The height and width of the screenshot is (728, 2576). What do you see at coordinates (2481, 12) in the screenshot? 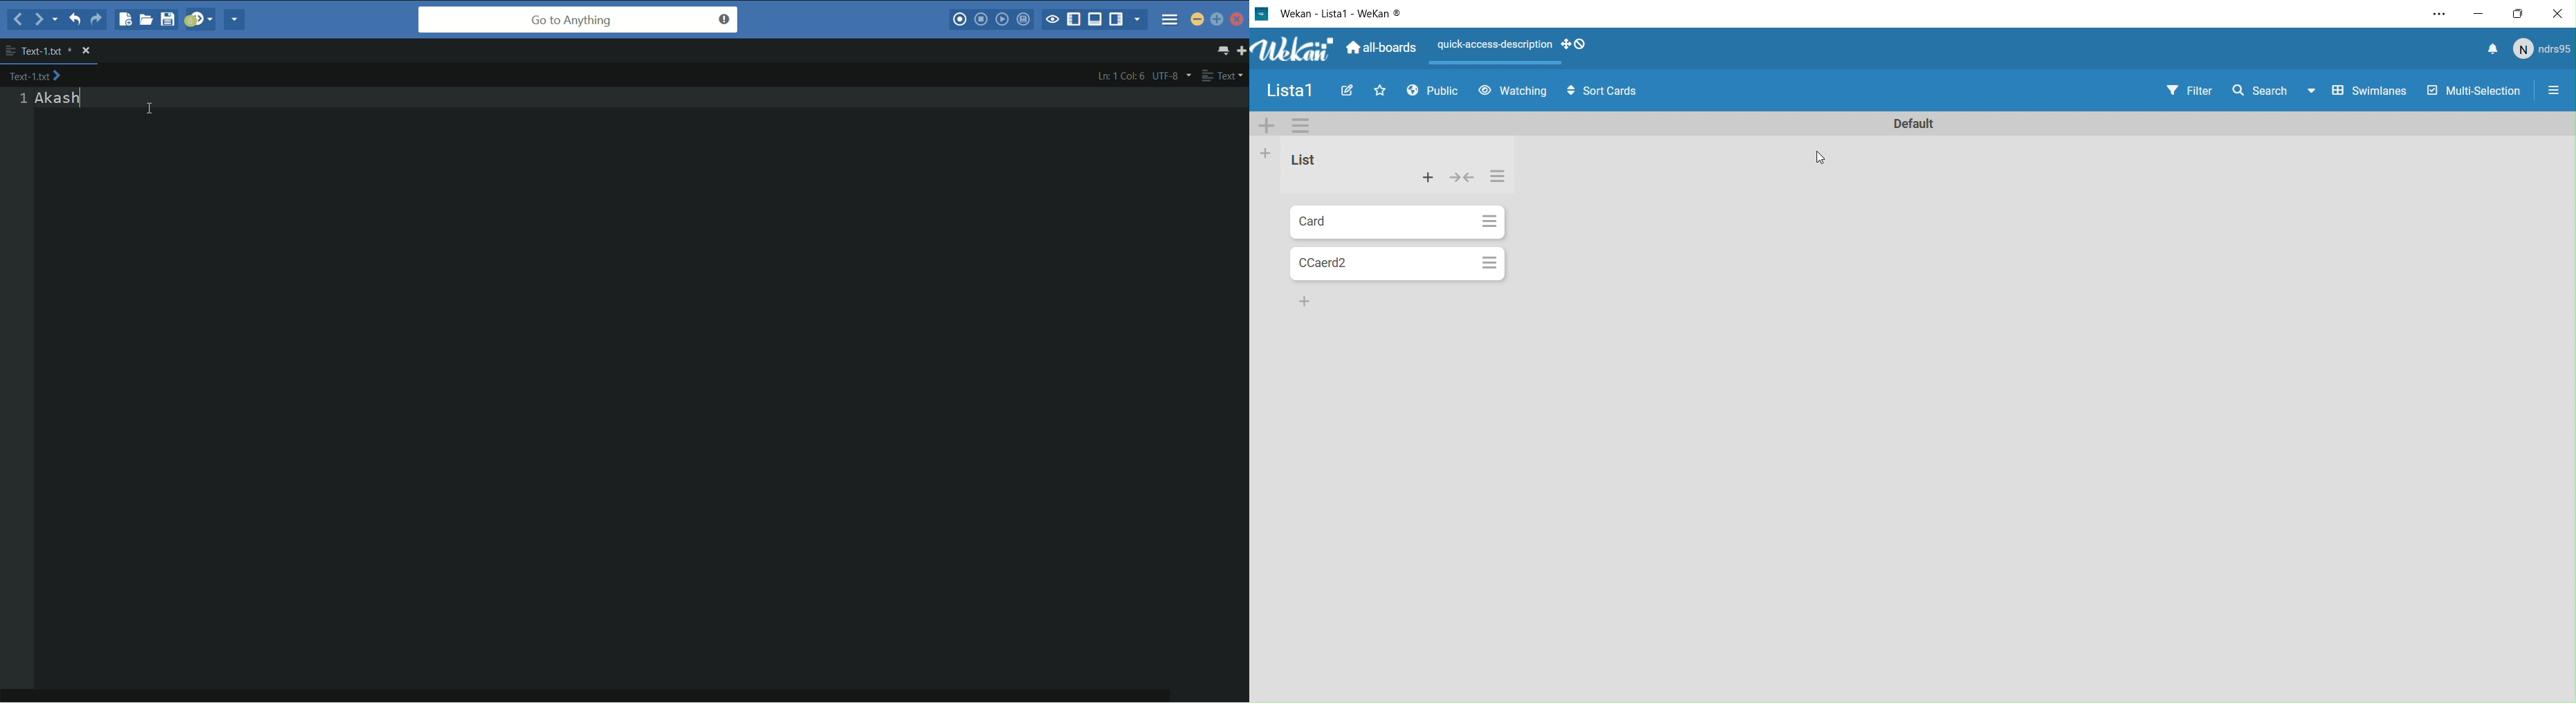
I see `minimize` at bounding box center [2481, 12].